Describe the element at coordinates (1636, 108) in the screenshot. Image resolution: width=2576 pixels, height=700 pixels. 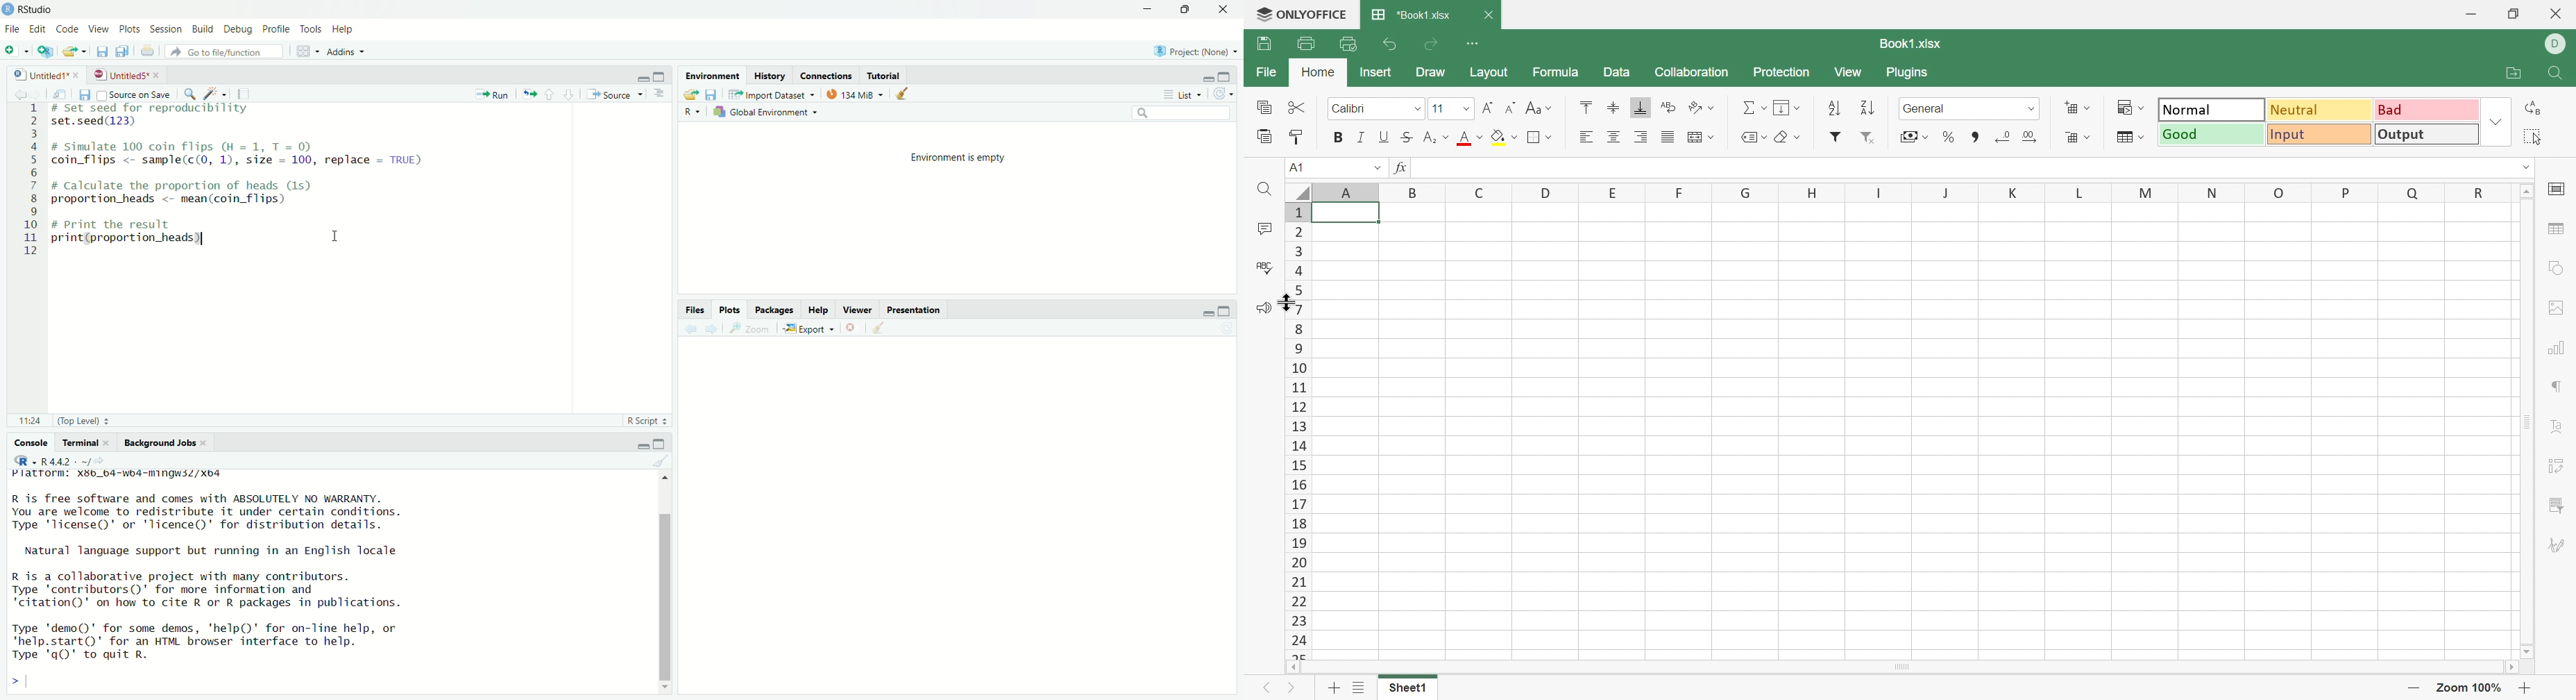
I see `Align Bottom` at that location.